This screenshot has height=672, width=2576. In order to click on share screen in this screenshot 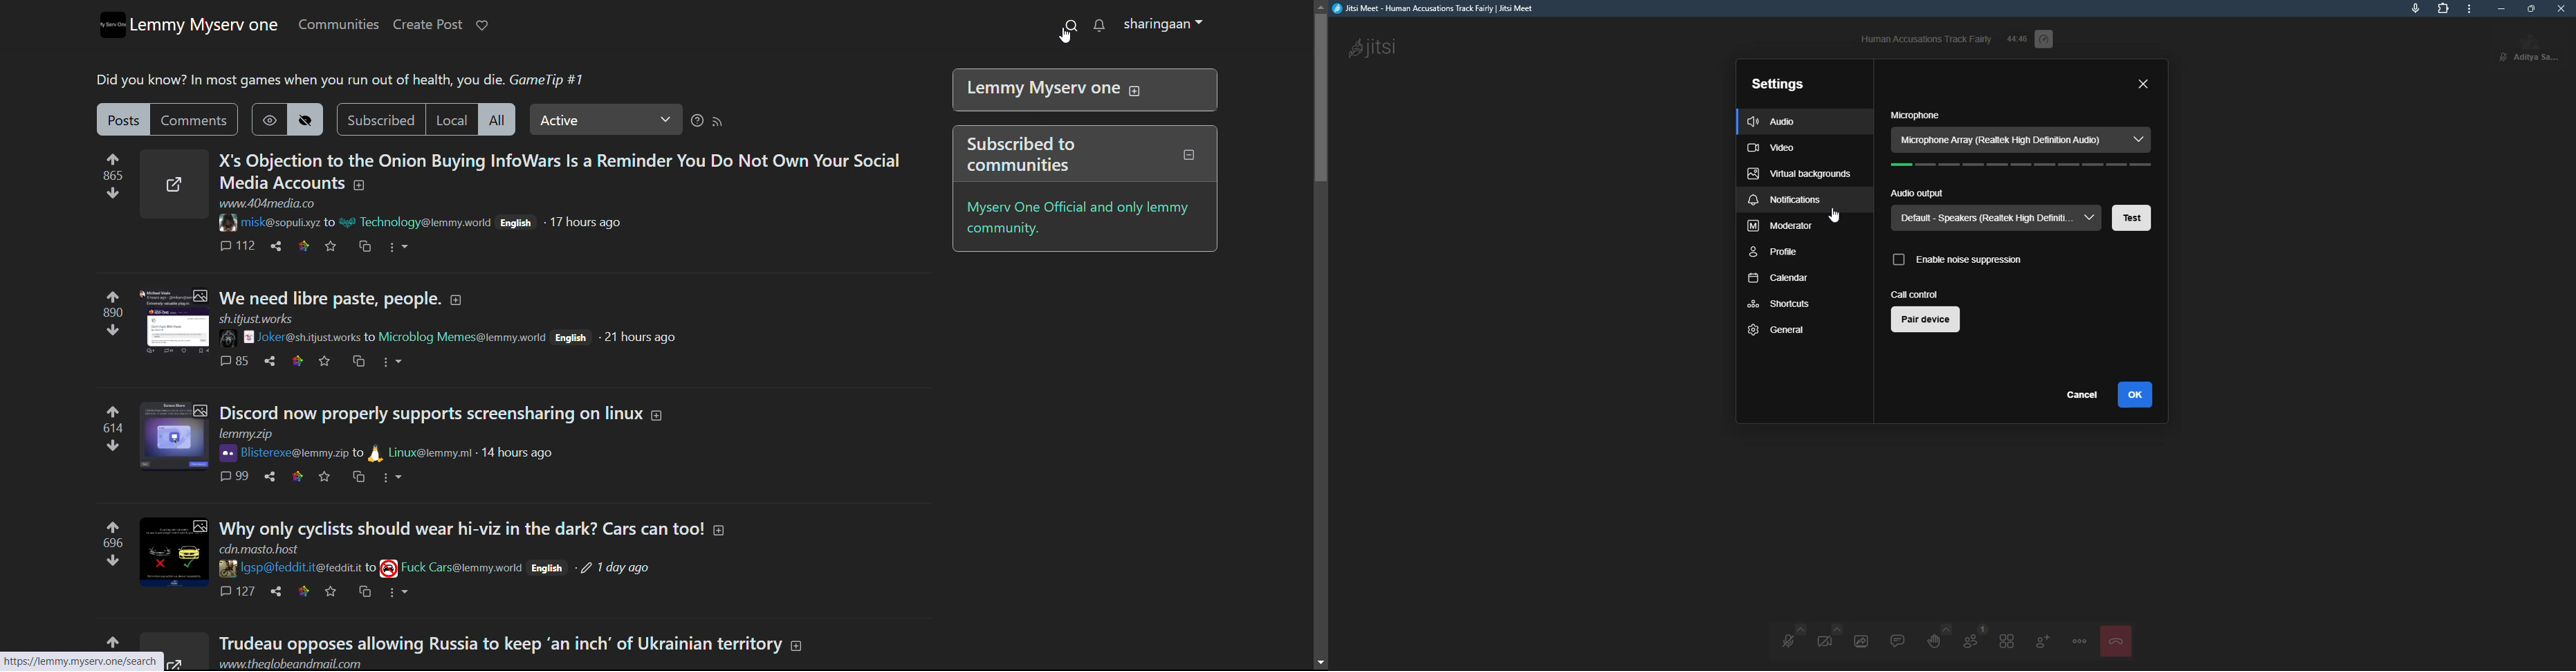, I will do `click(1860, 640)`.